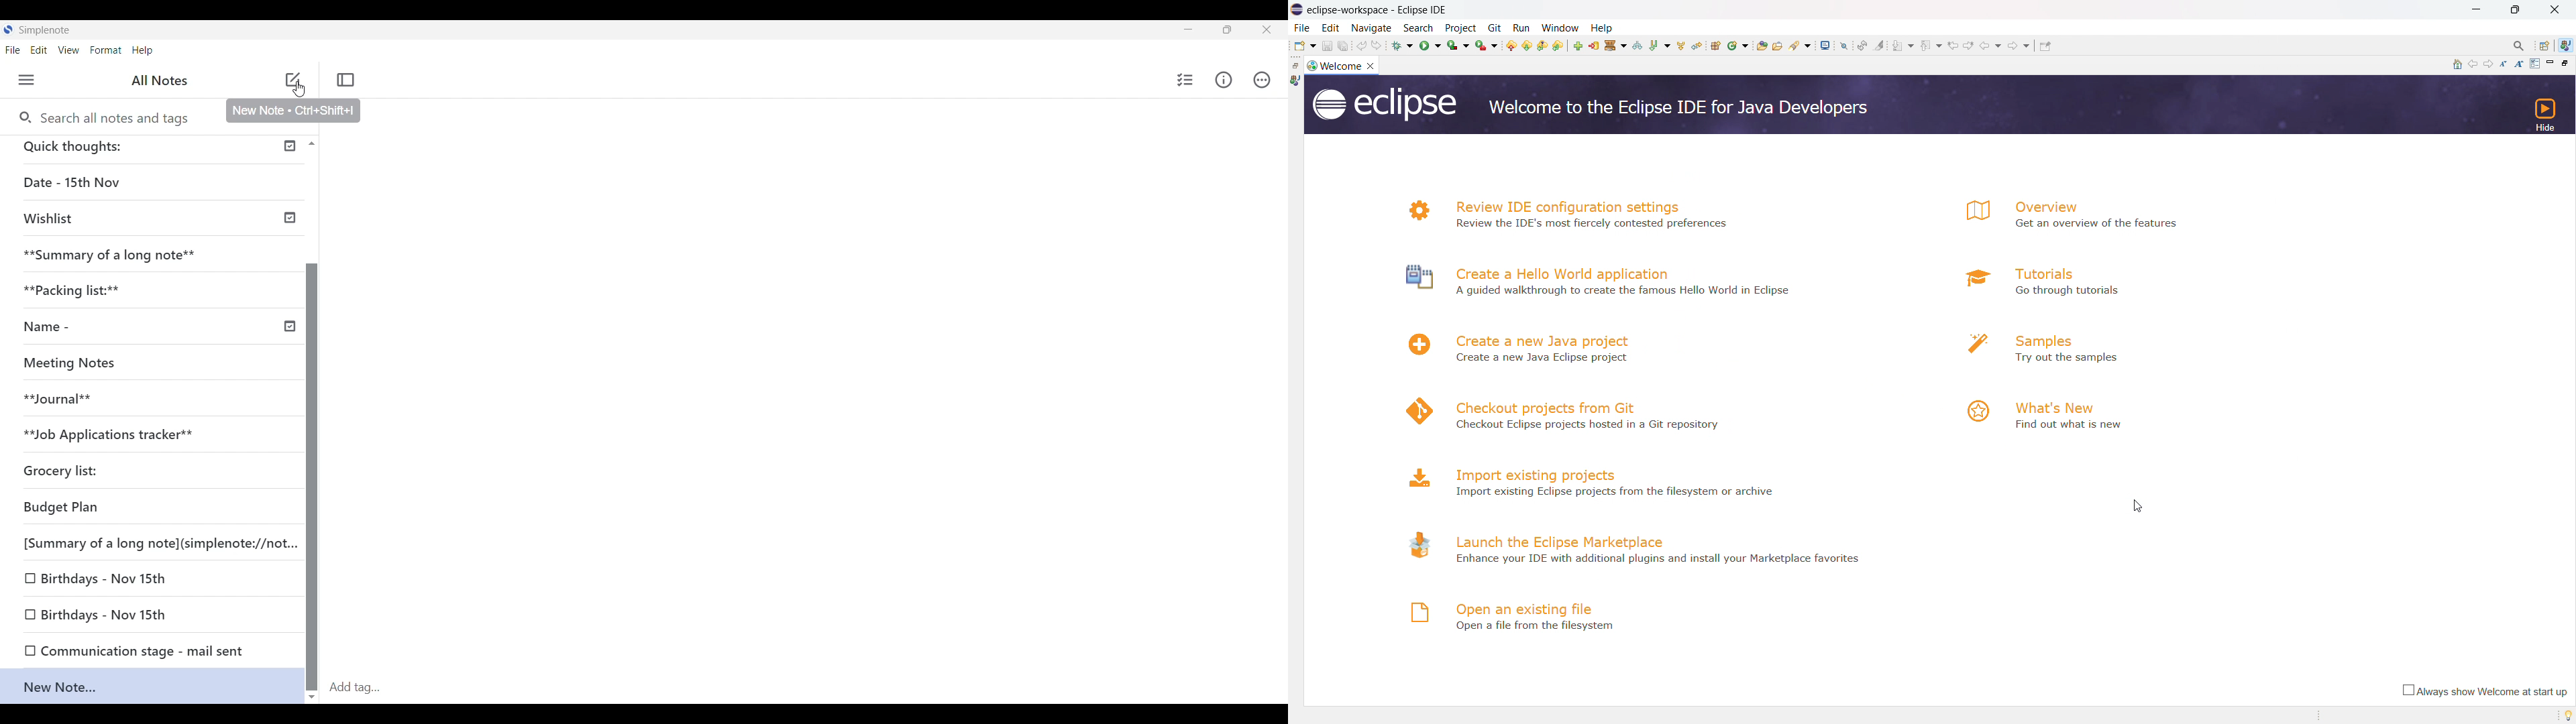  I want to click on Budget Plan, so click(150, 506).